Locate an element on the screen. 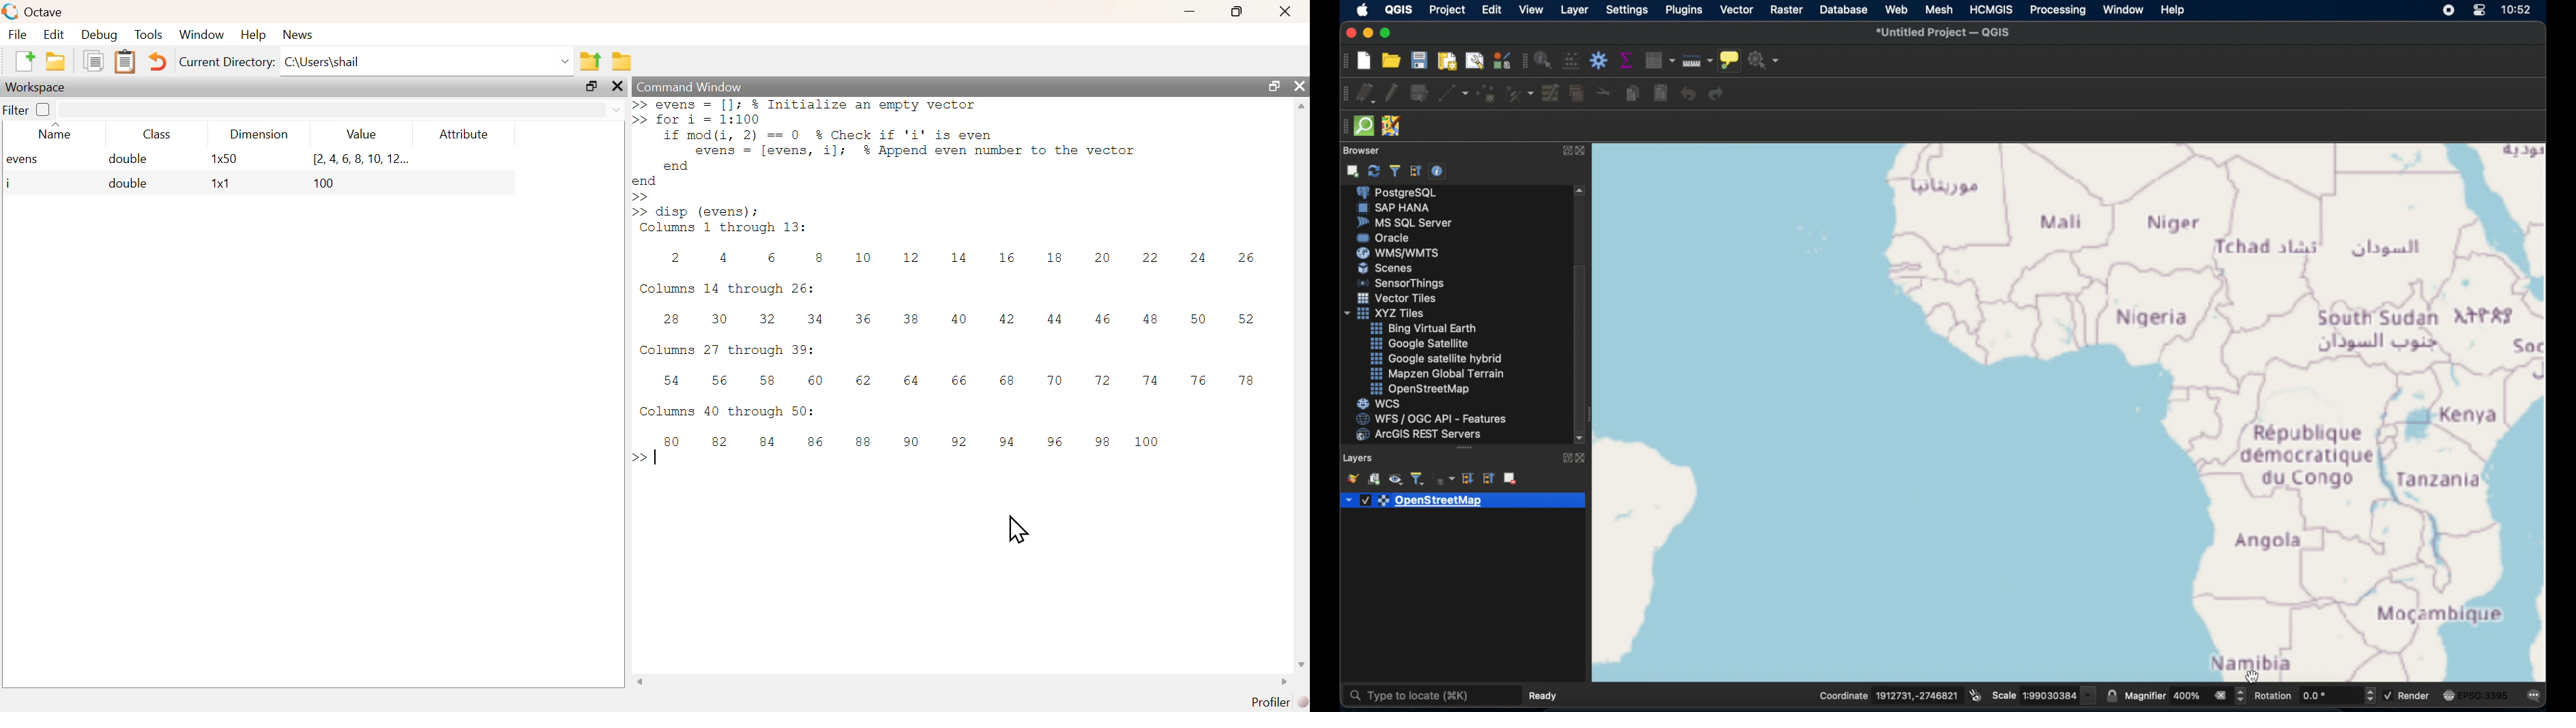 Image resolution: width=2576 pixels, height=728 pixels. database is located at coordinates (1843, 9).